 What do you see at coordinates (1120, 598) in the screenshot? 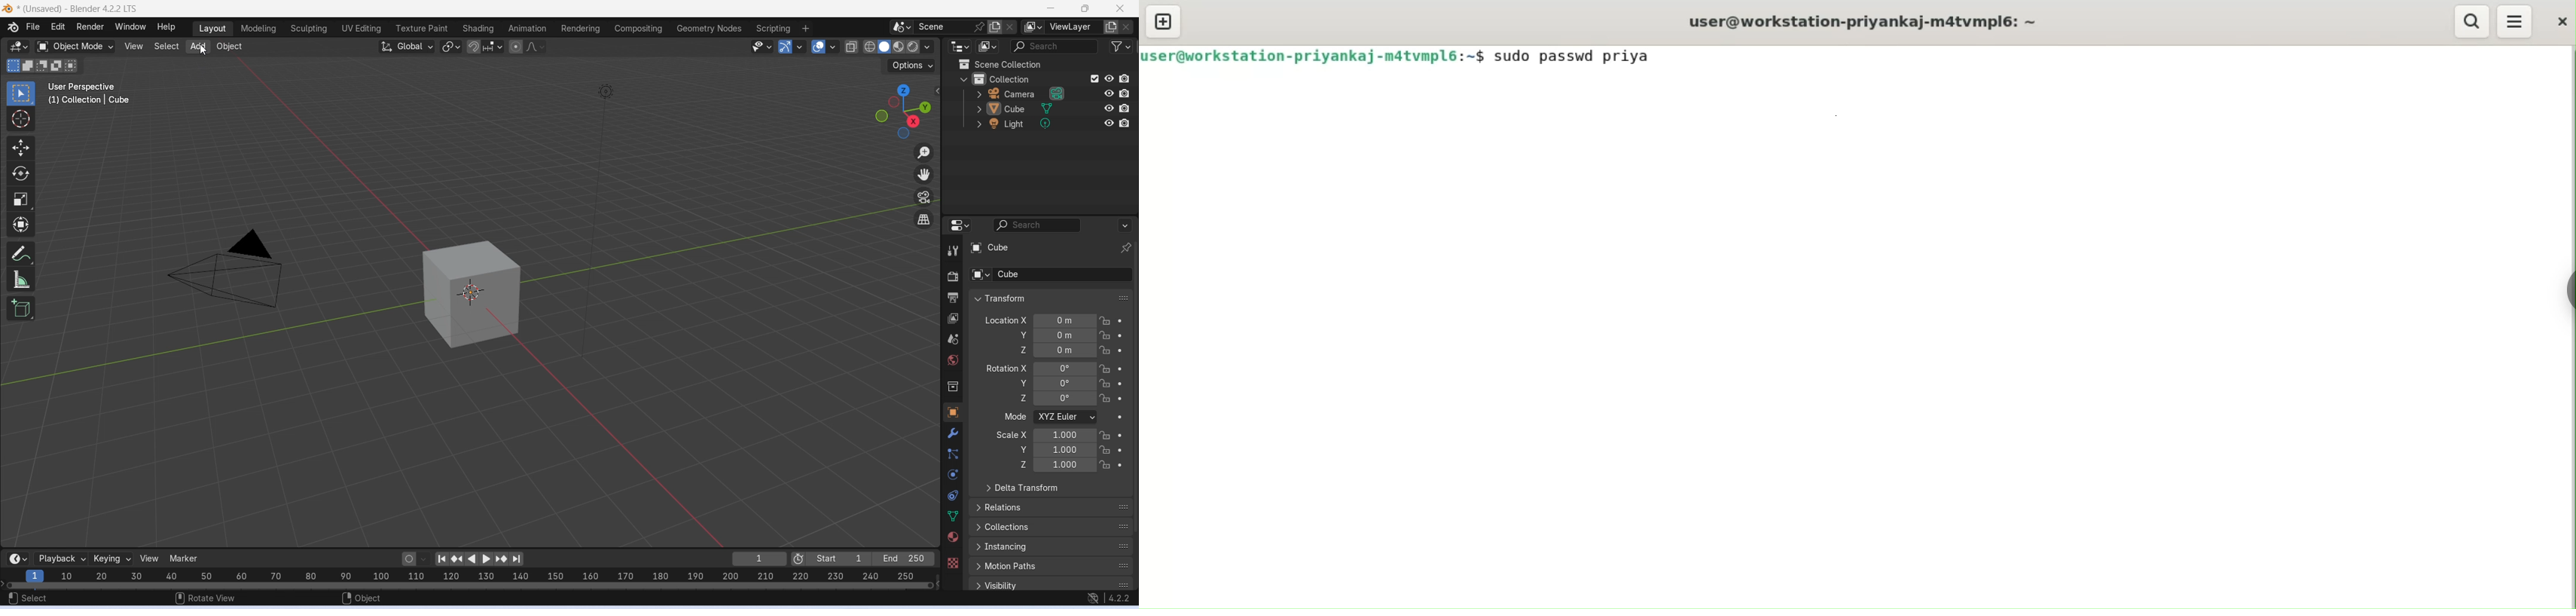
I see `4.2.2` at bounding box center [1120, 598].